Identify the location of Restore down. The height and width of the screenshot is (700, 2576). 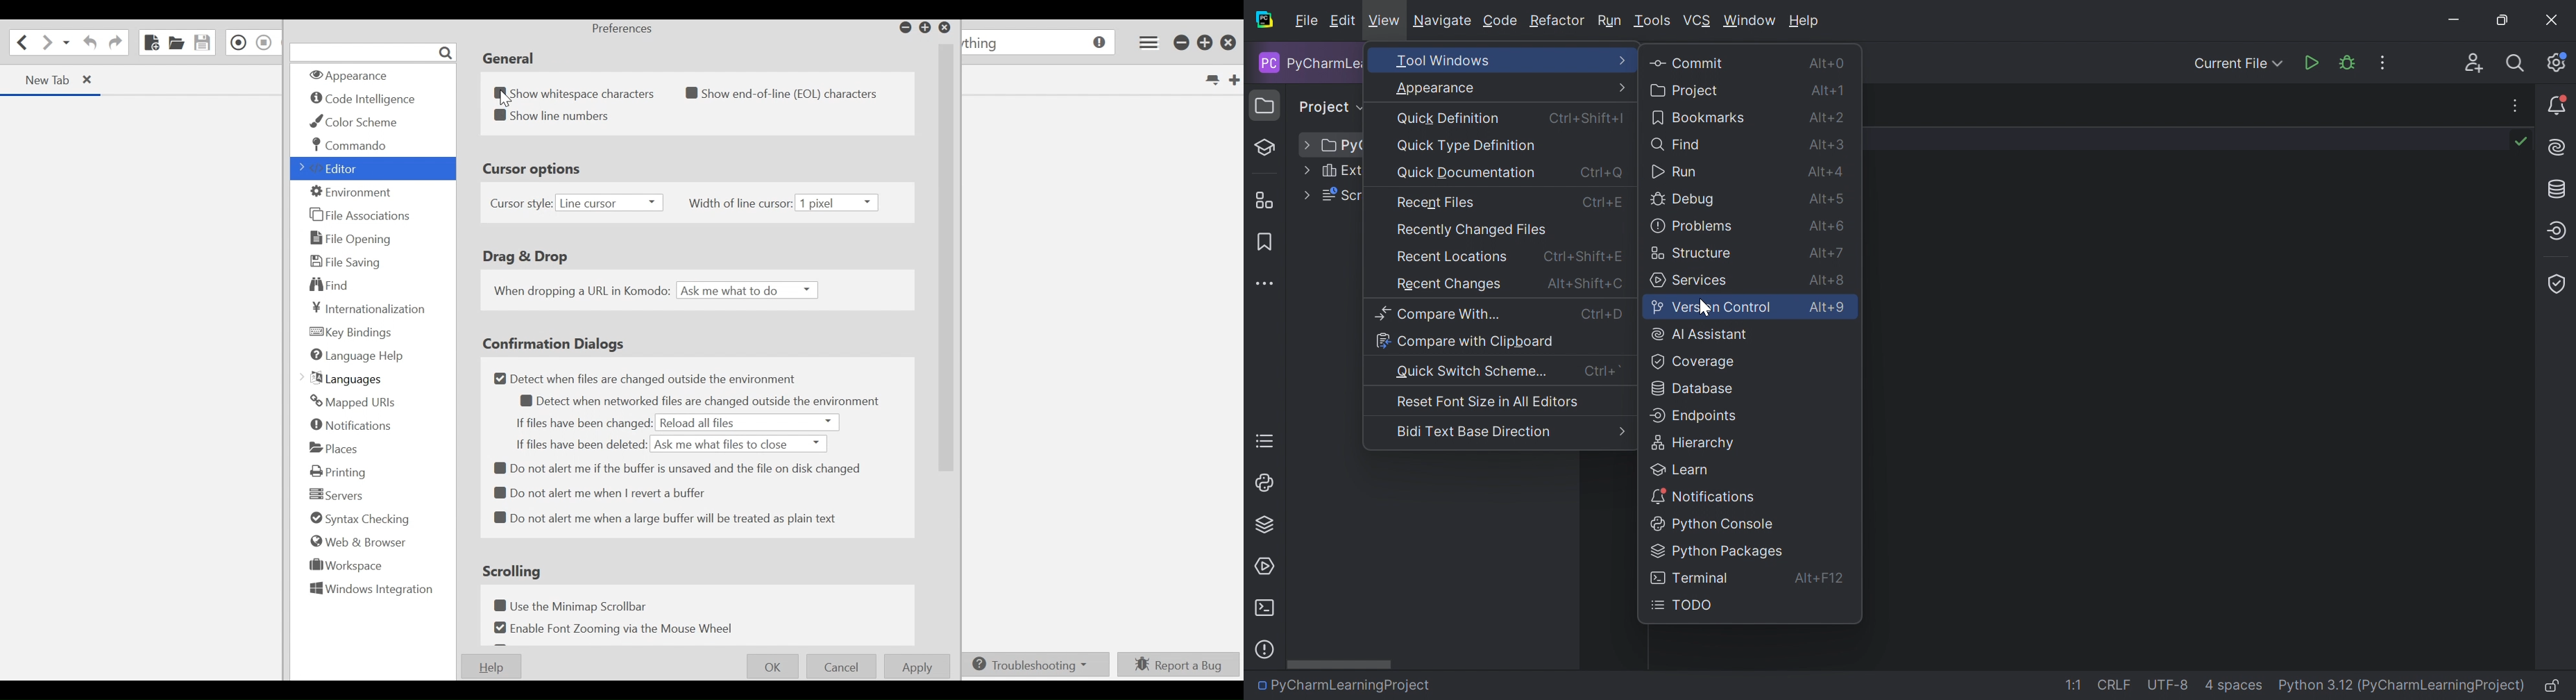
(2505, 21).